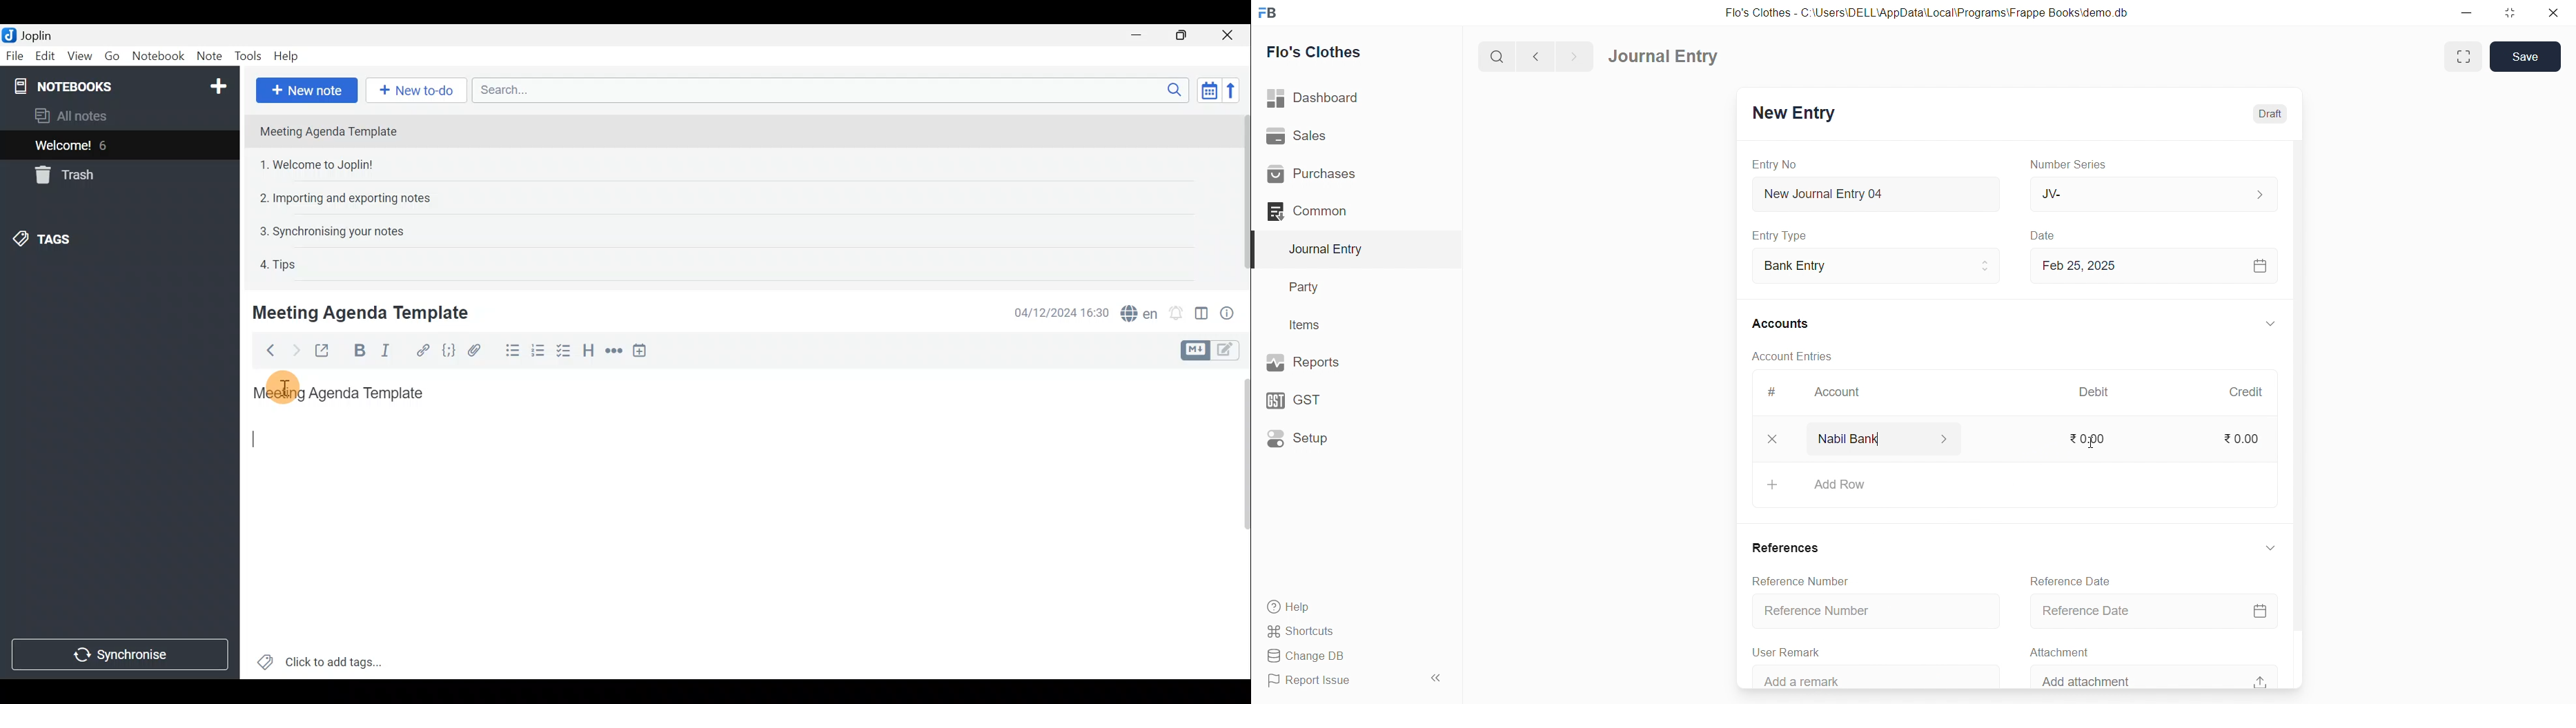  I want to click on Numbered list, so click(538, 353).